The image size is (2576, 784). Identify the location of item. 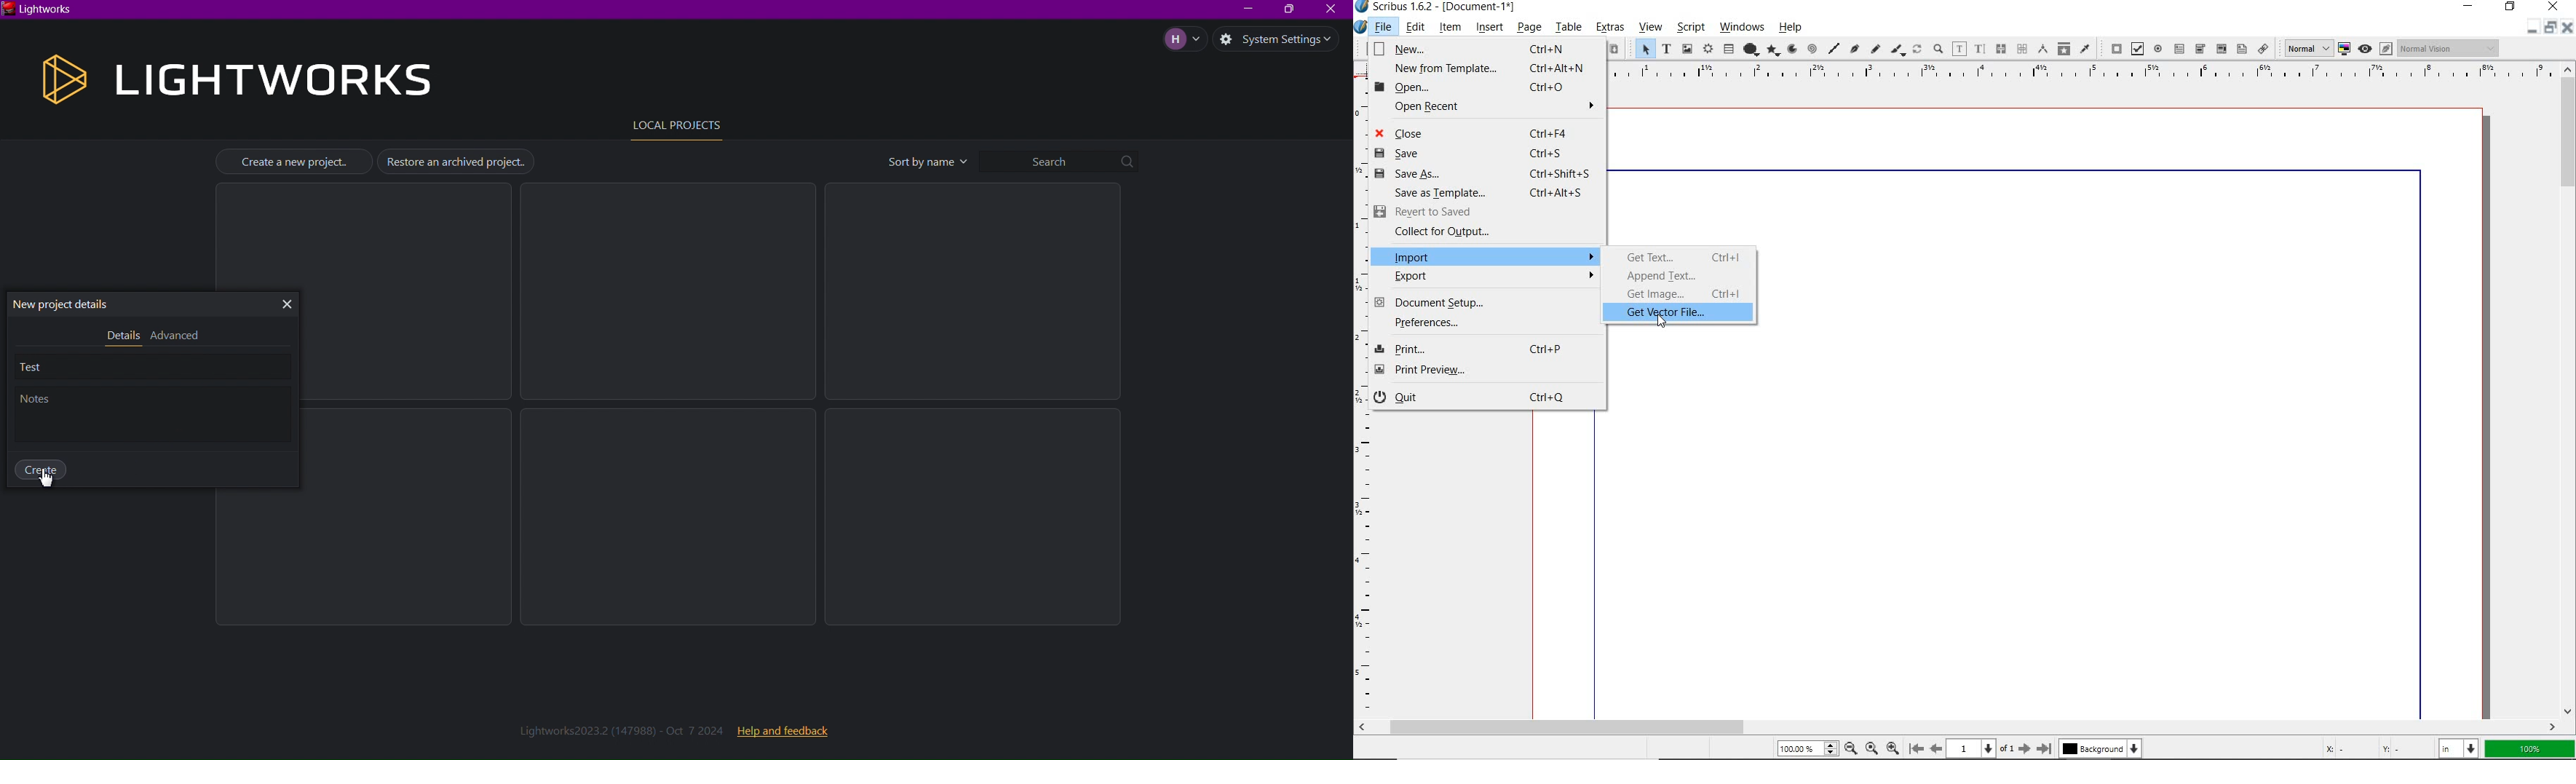
(1450, 28).